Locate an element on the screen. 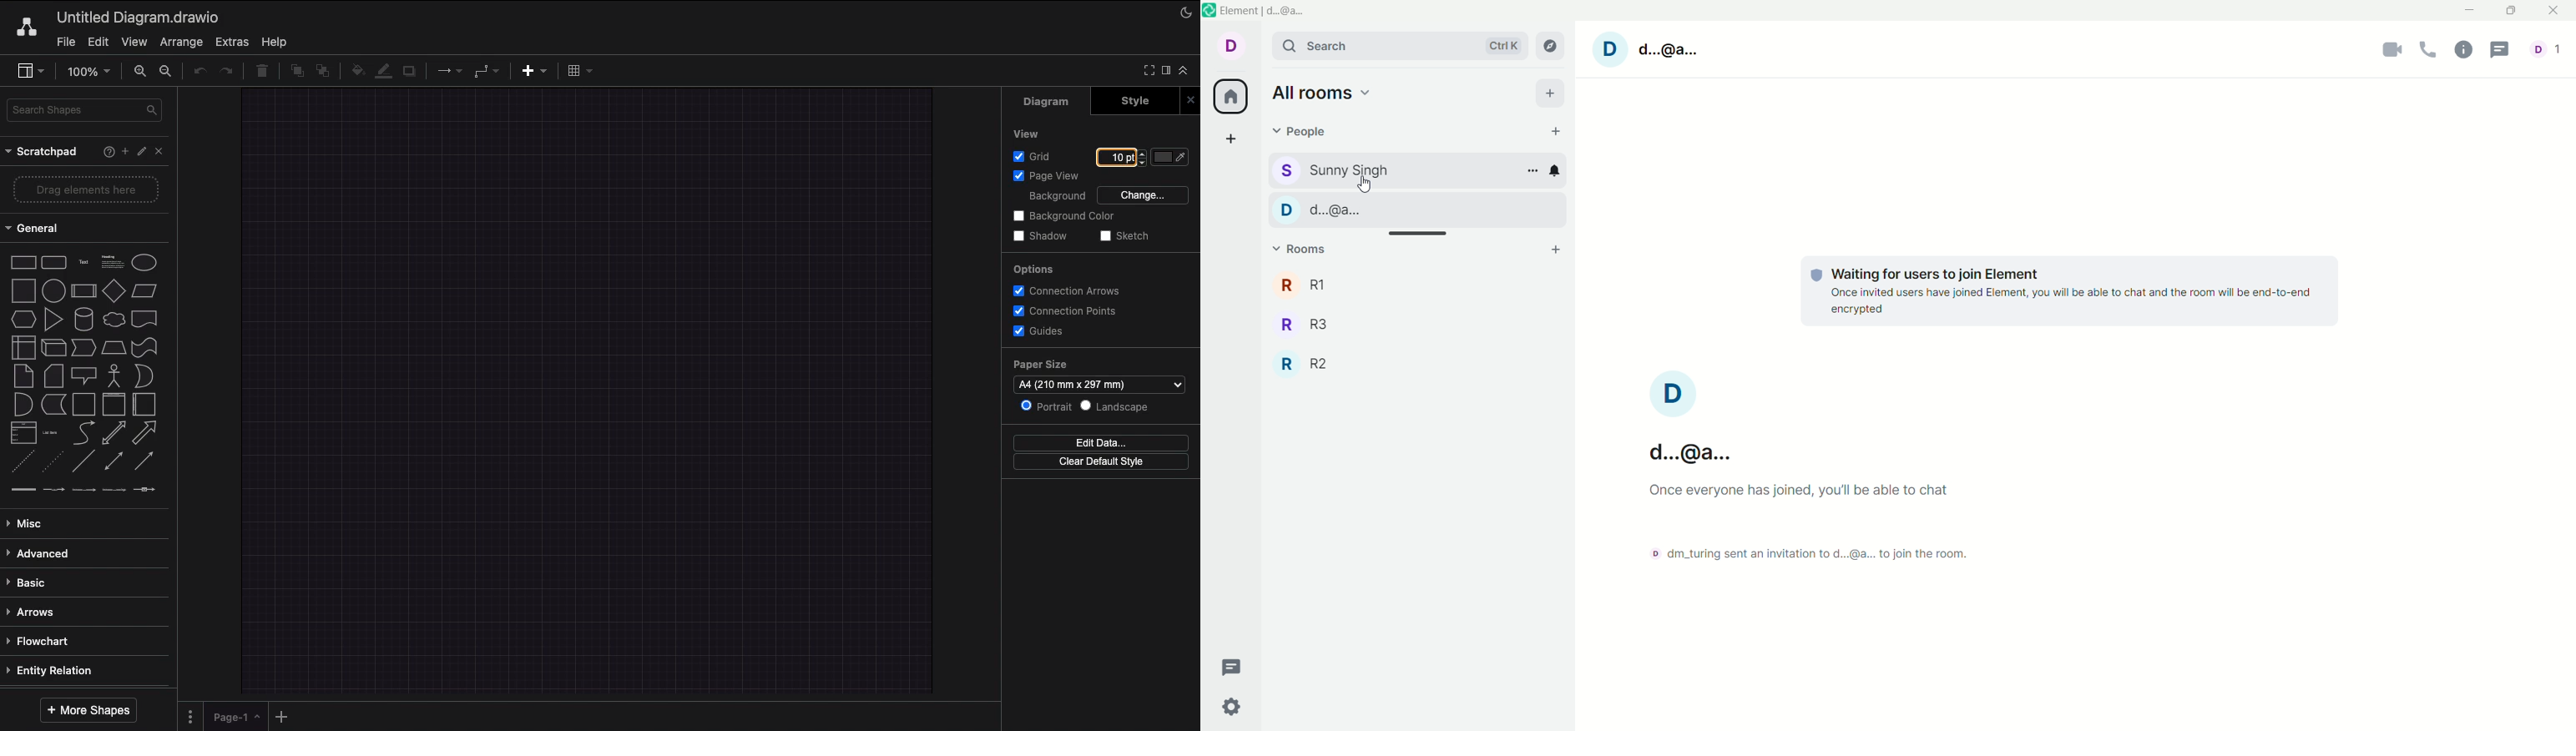  Night mode is located at coordinates (1186, 15).